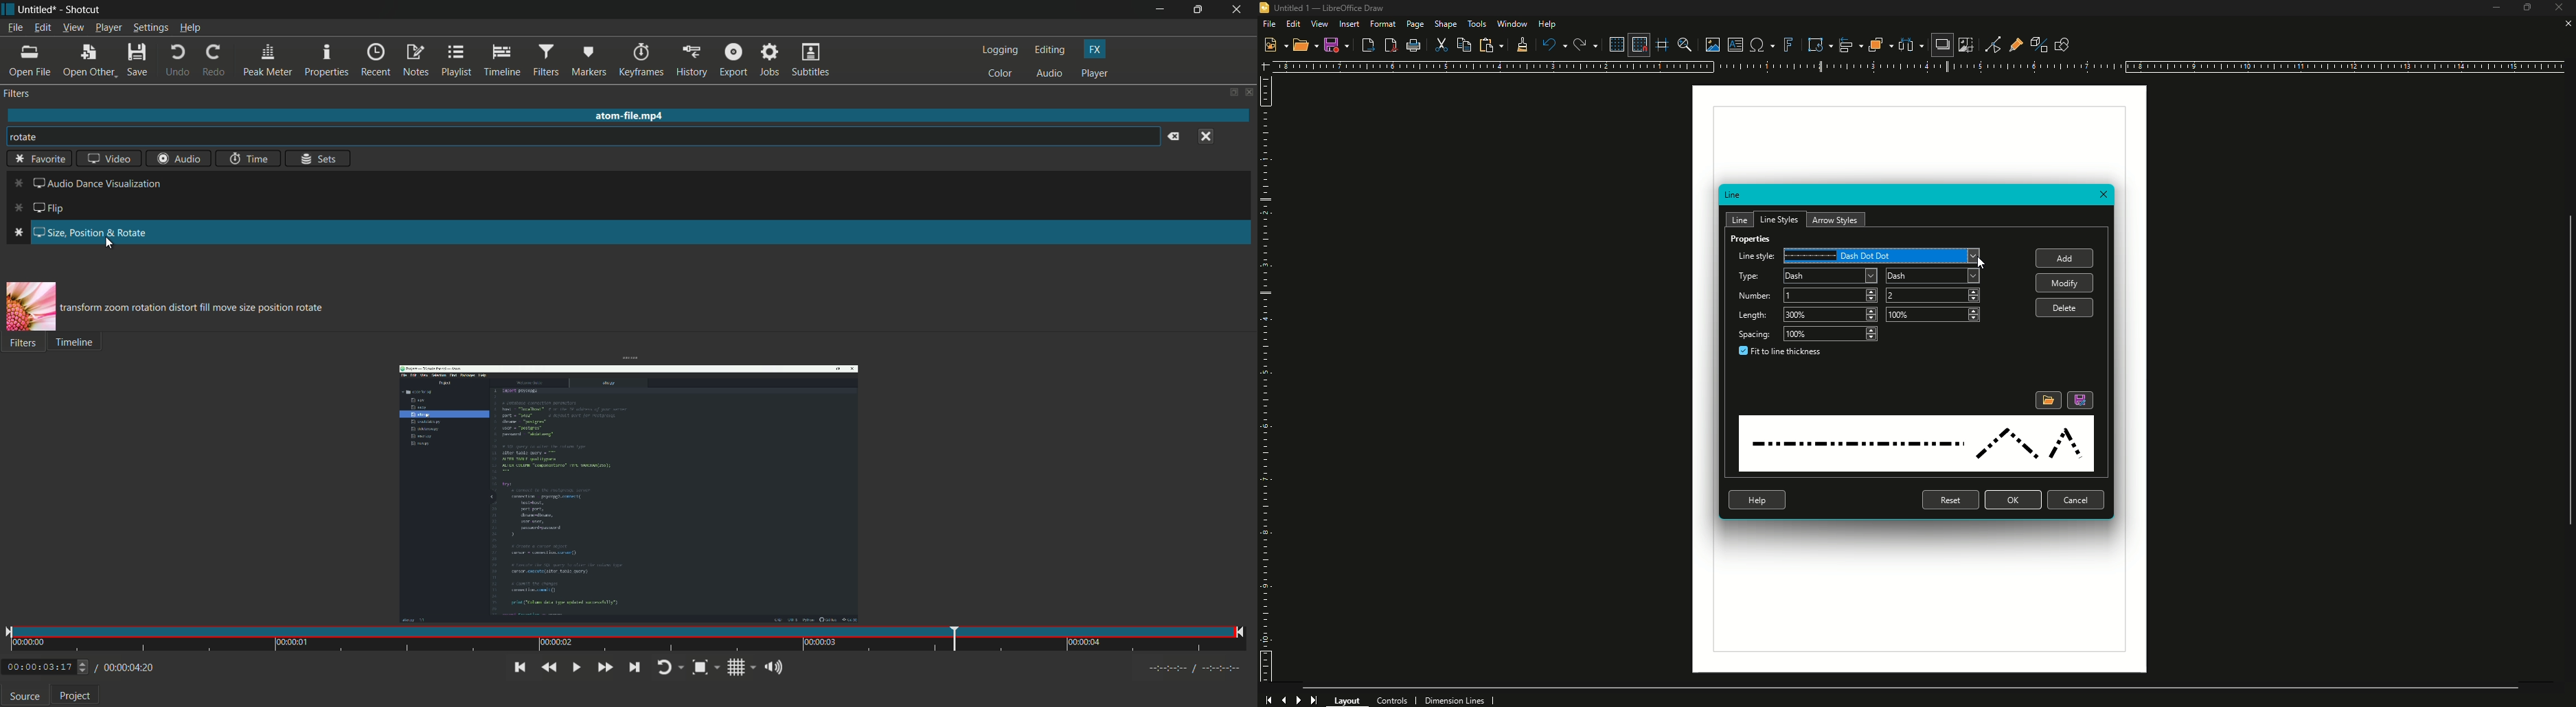  What do you see at coordinates (1755, 257) in the screenshot?
I see `Line Style` at bounding box center [1755, 257].